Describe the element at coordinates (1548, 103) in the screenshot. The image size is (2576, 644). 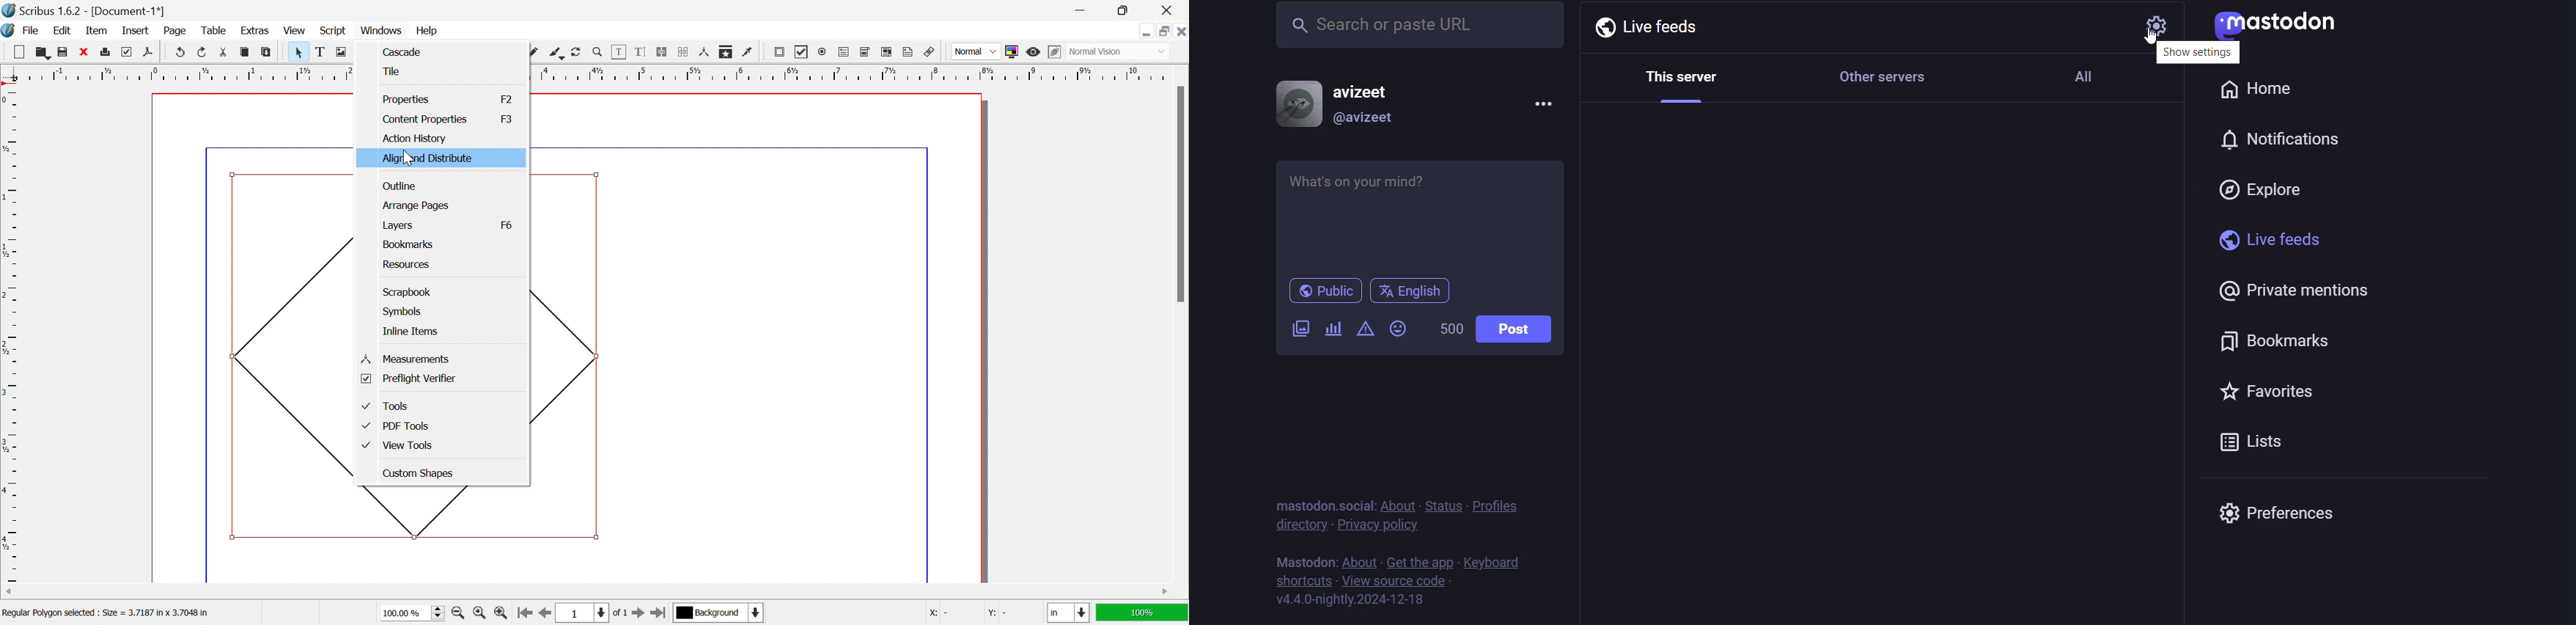
I see `menu` at that location.